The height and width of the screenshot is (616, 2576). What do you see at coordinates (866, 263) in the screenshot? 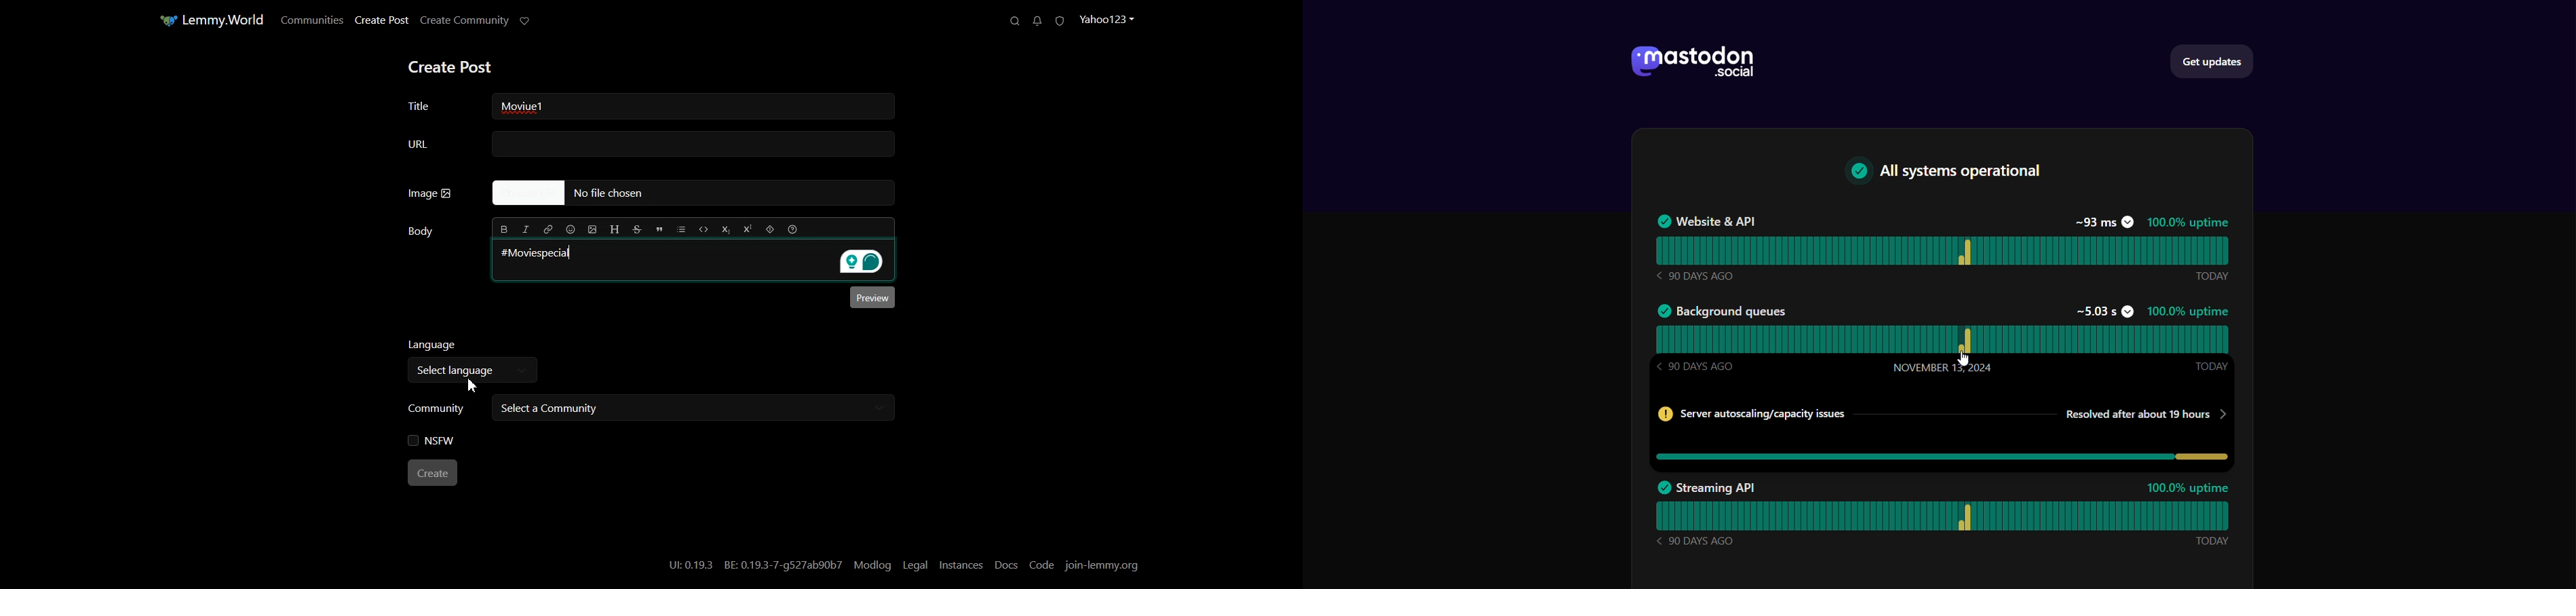
I see `Grammarly extension` at bounding box center [866, 263].